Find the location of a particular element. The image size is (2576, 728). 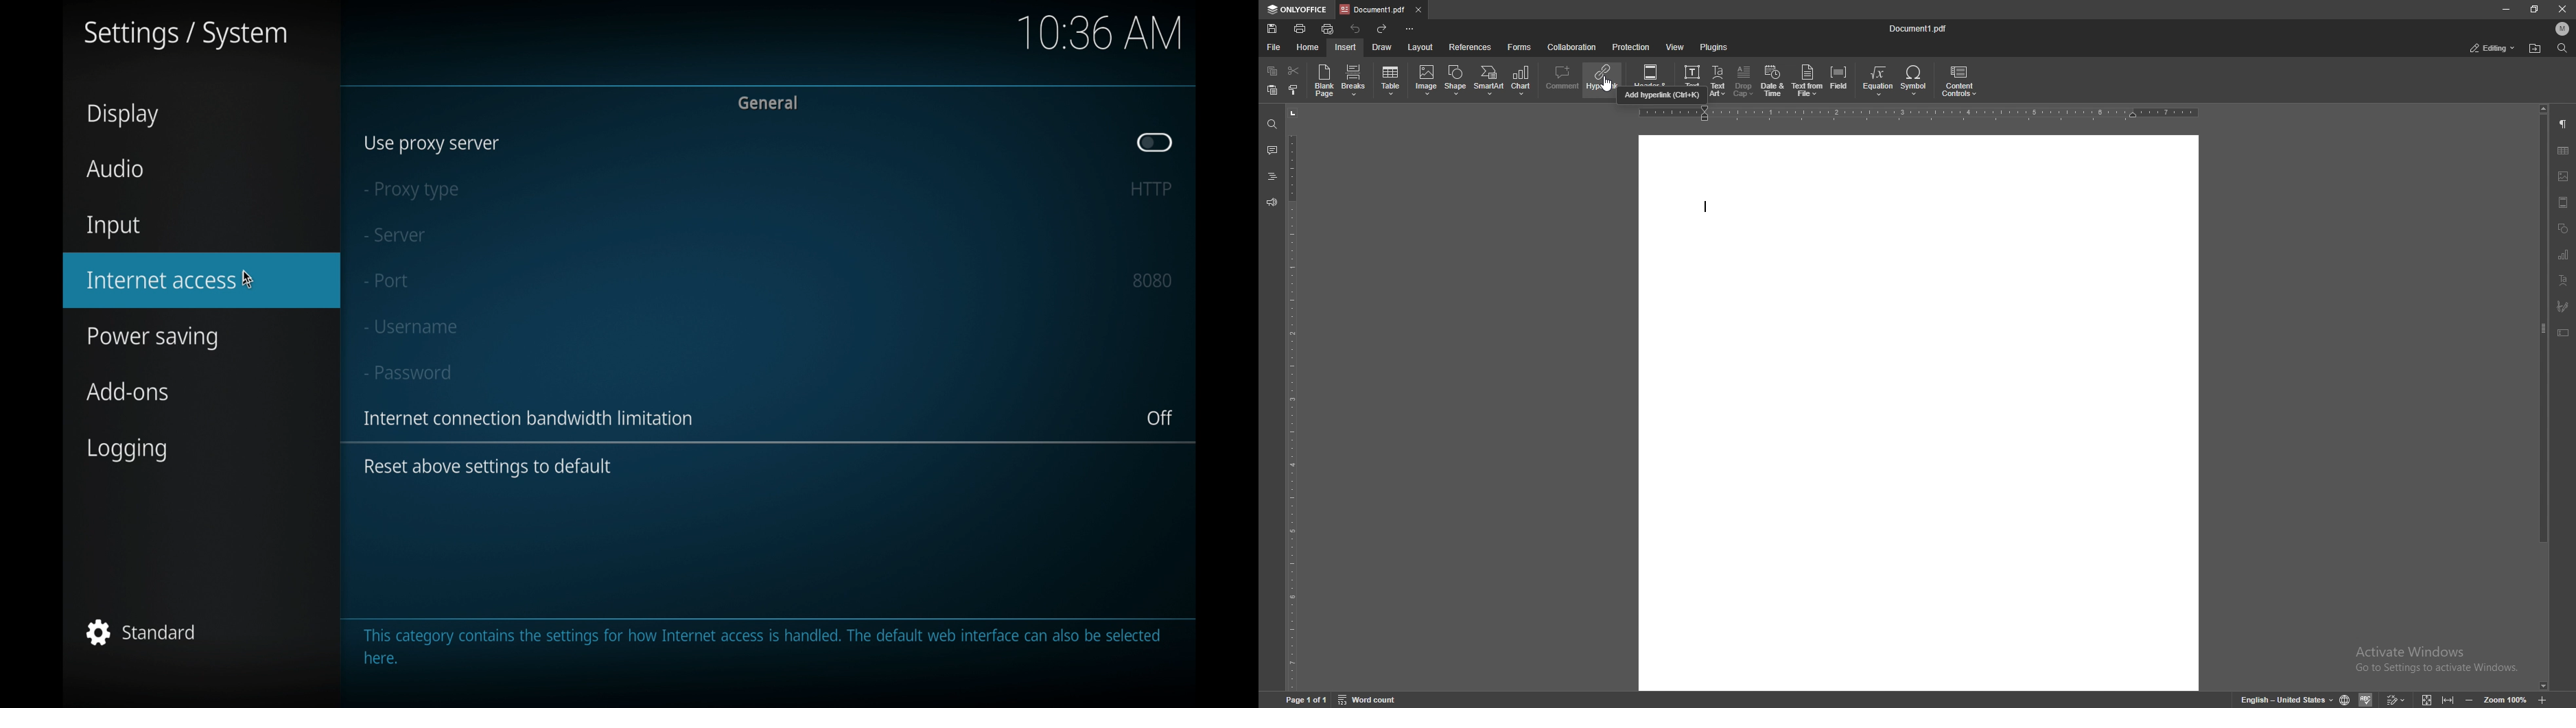

workspace is located at coordinates (1923, 412).